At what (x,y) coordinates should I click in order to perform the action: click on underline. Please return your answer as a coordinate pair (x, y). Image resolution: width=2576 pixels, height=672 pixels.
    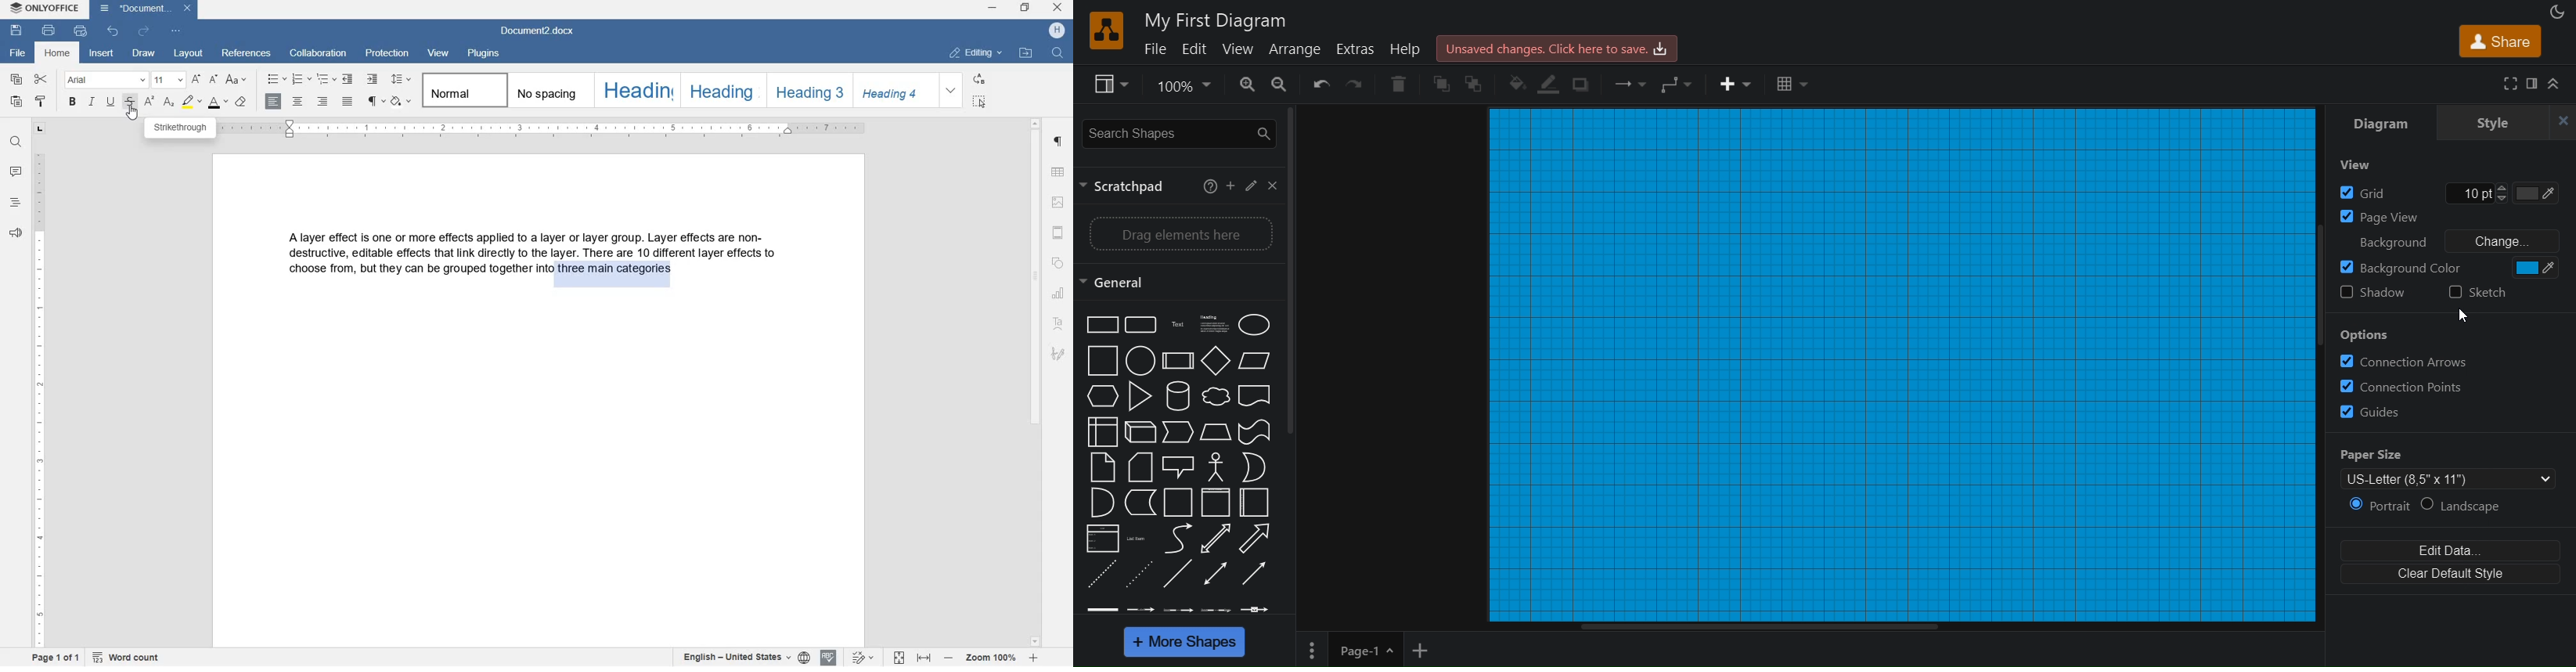
    Looking at the image, I should click on (112, 102).